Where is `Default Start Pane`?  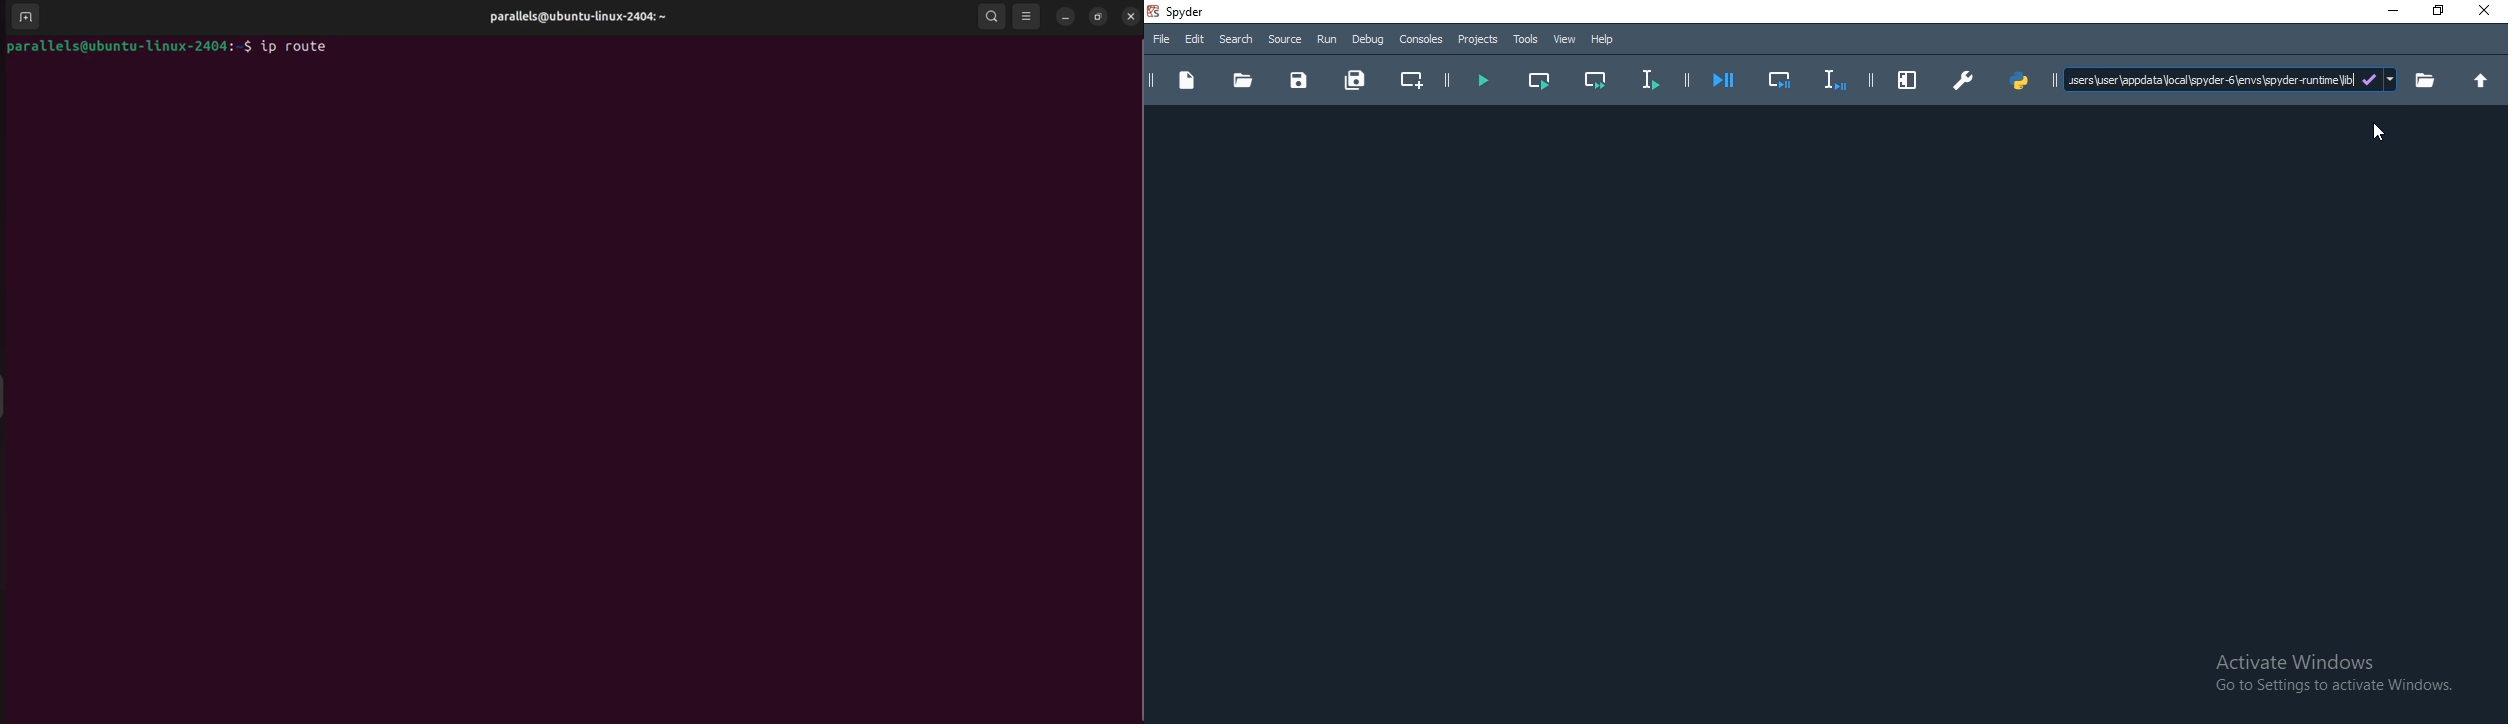
Default Start Pane is located at coordinates (1822, 413).